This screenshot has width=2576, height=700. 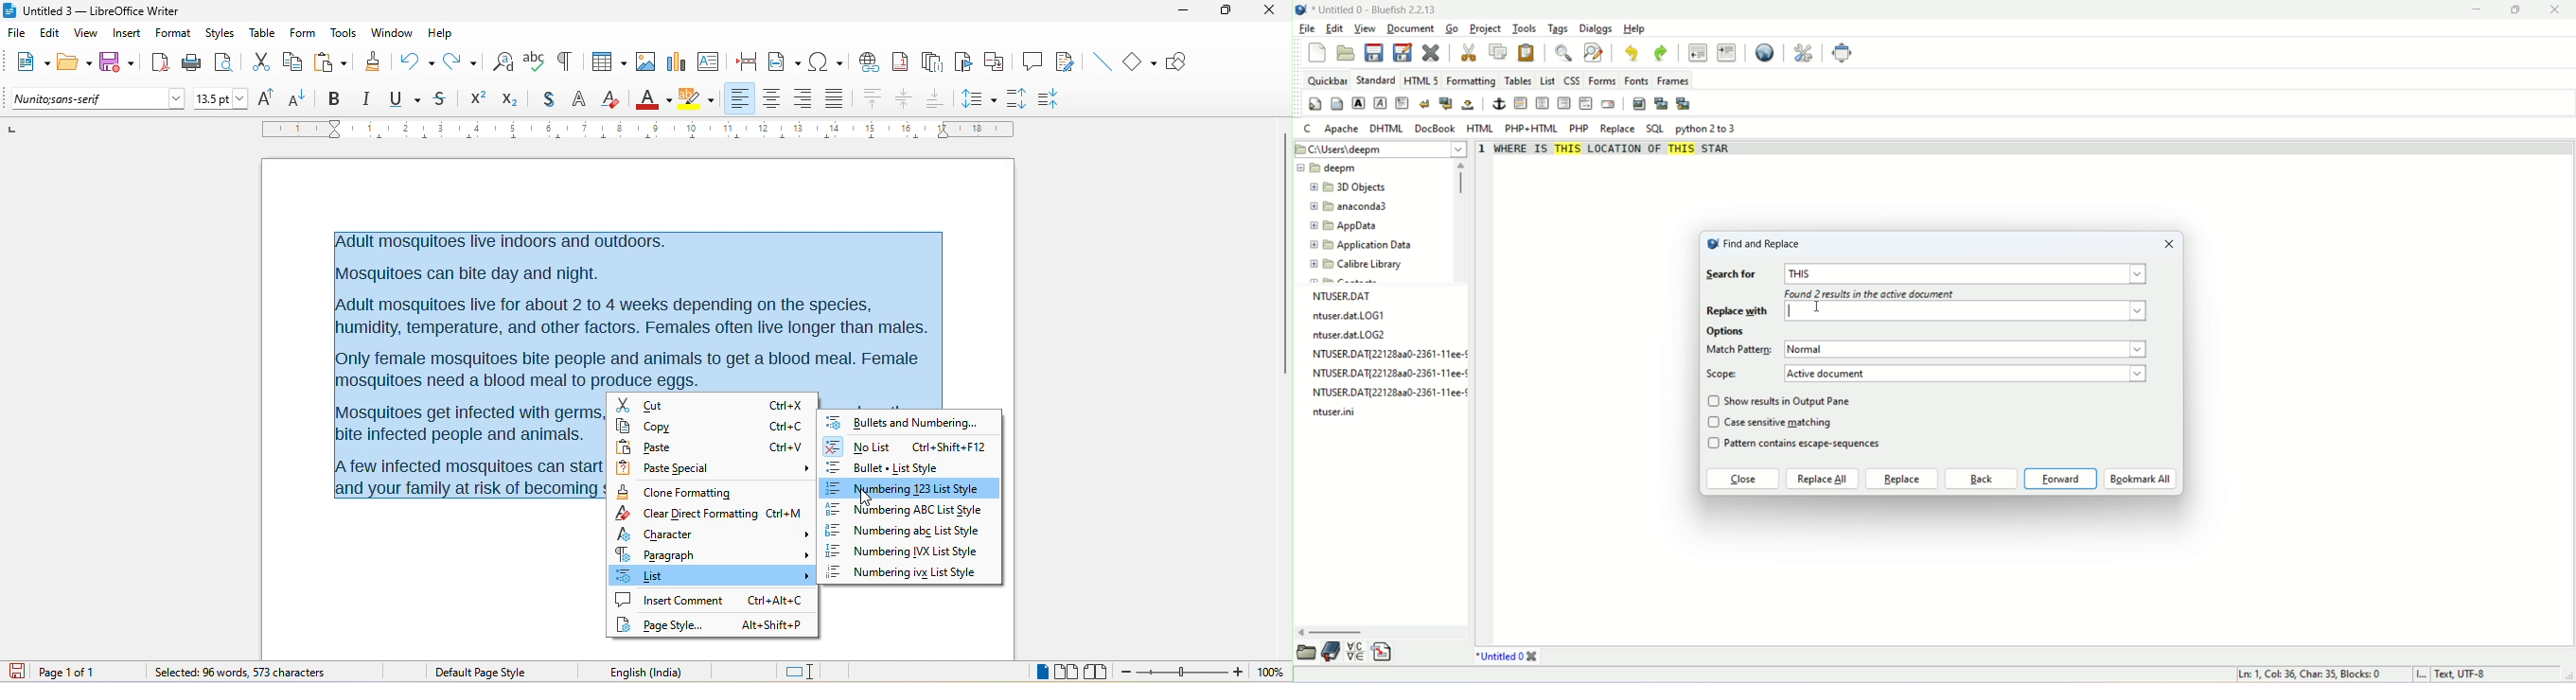 I want to click on snippet, so click(x=1380, y=652).